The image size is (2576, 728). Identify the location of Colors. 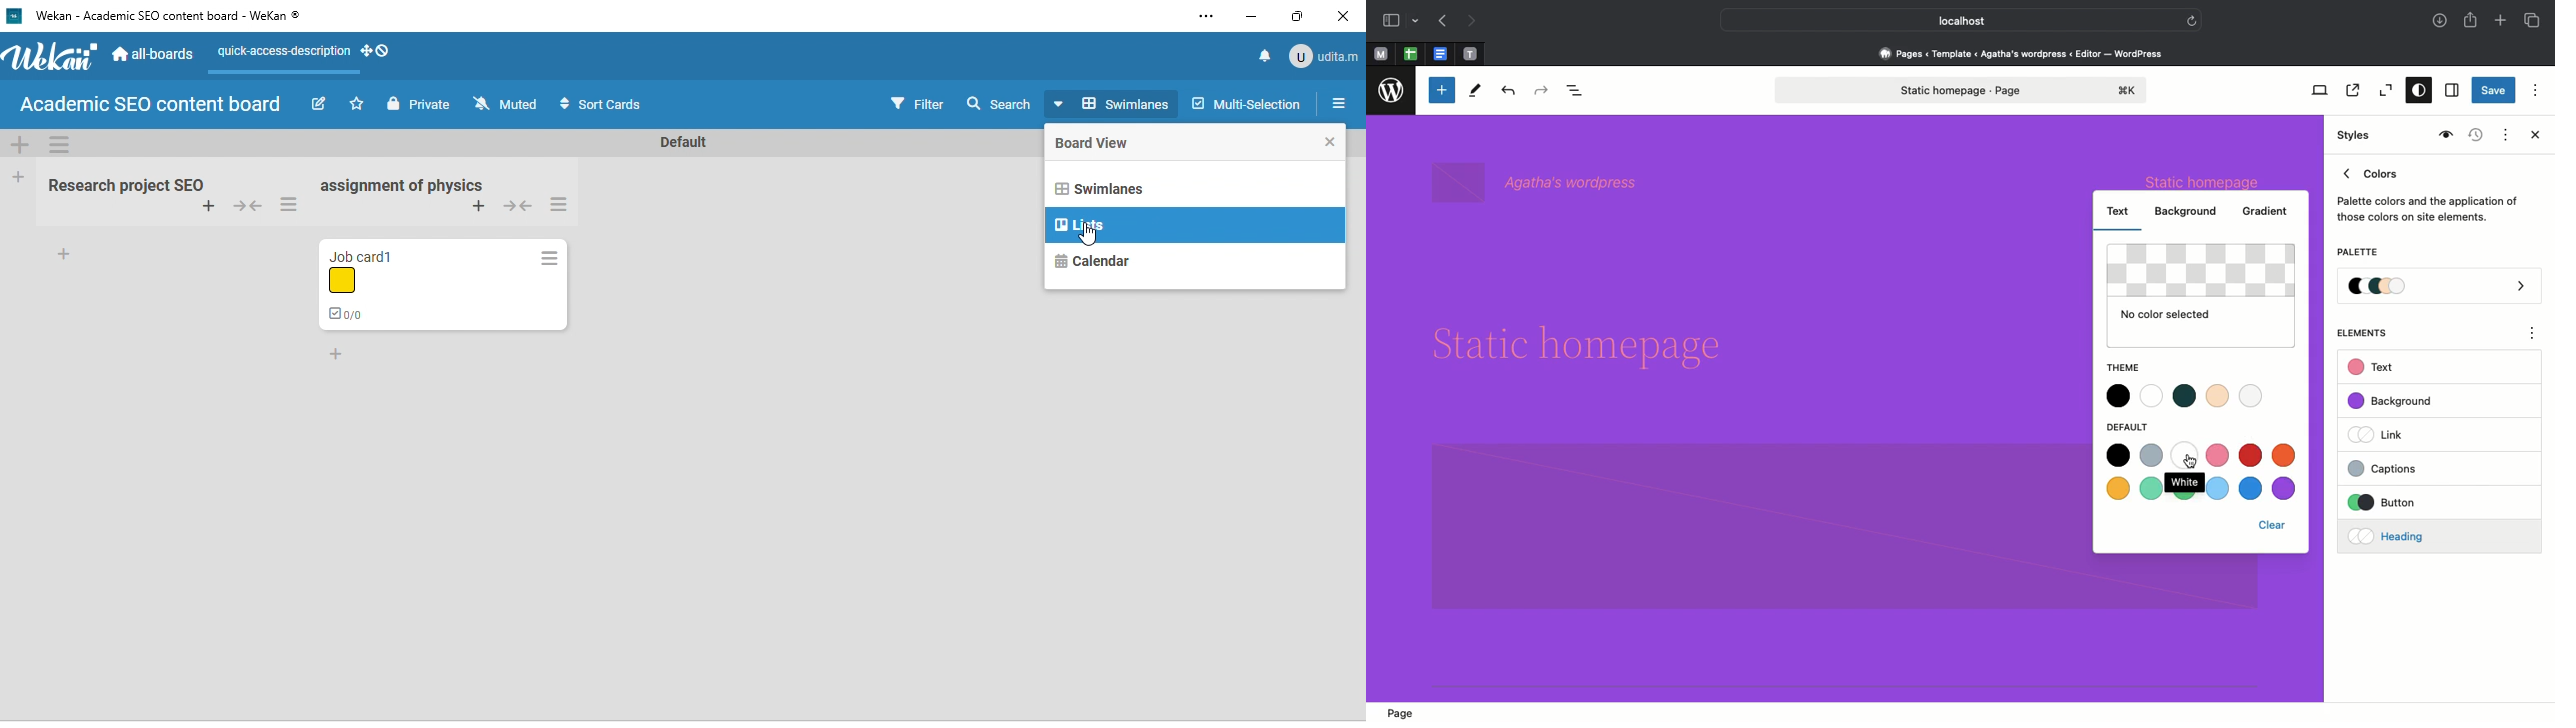
(2428, 192).